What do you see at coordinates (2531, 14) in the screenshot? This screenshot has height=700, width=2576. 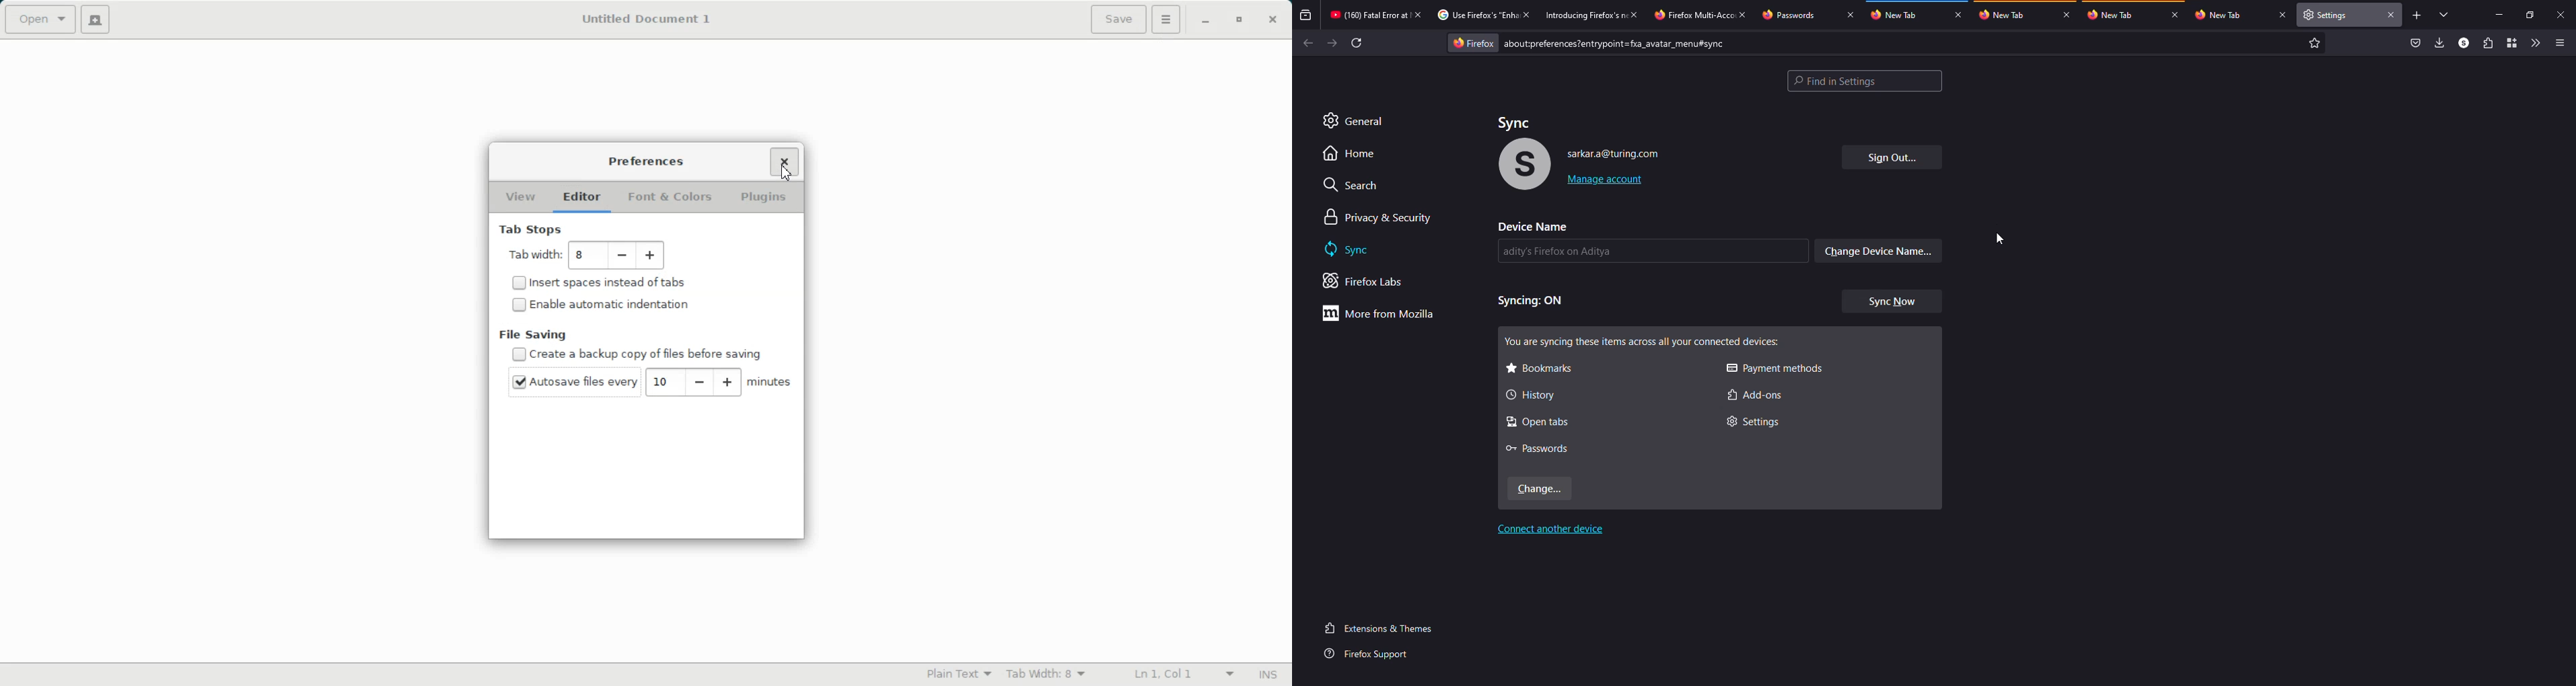 I see `maximize` at bounding box center [2531, 14].